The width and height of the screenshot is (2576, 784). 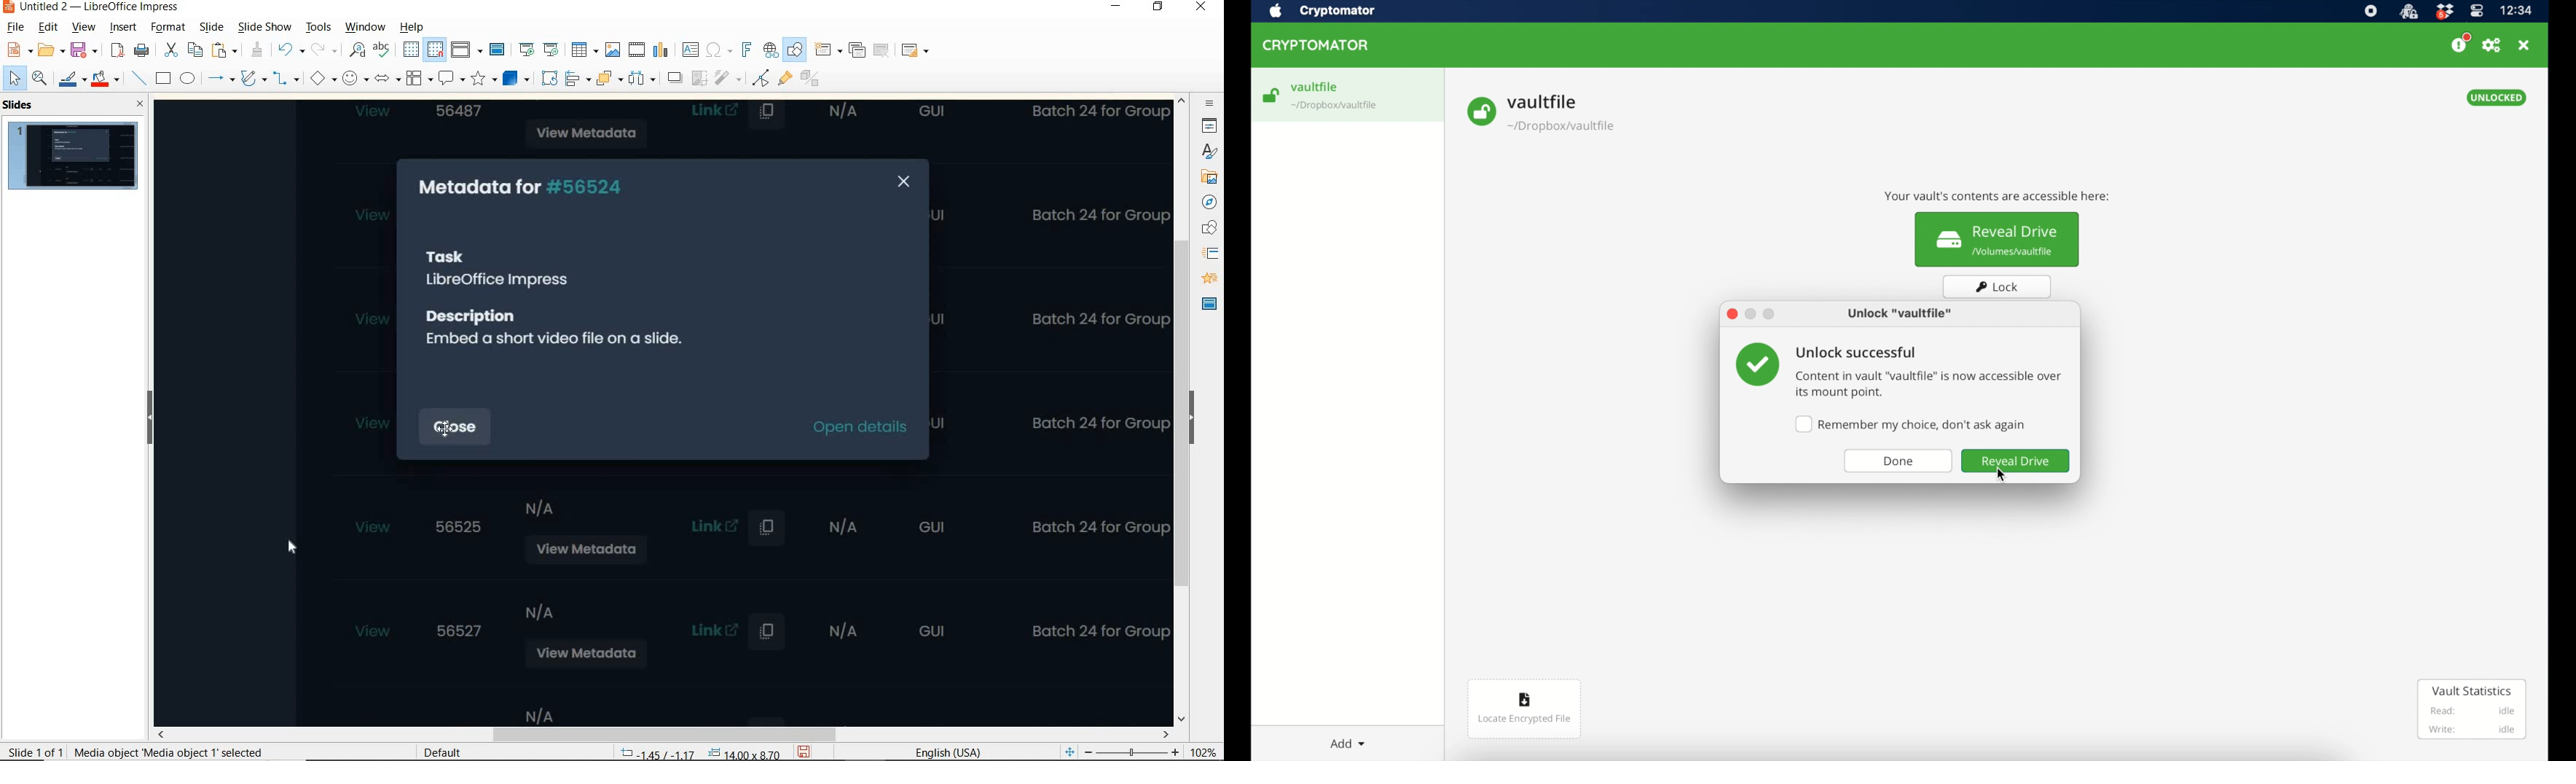 I want to click on POSITION AND SIZE, so click(x=698, y=750).